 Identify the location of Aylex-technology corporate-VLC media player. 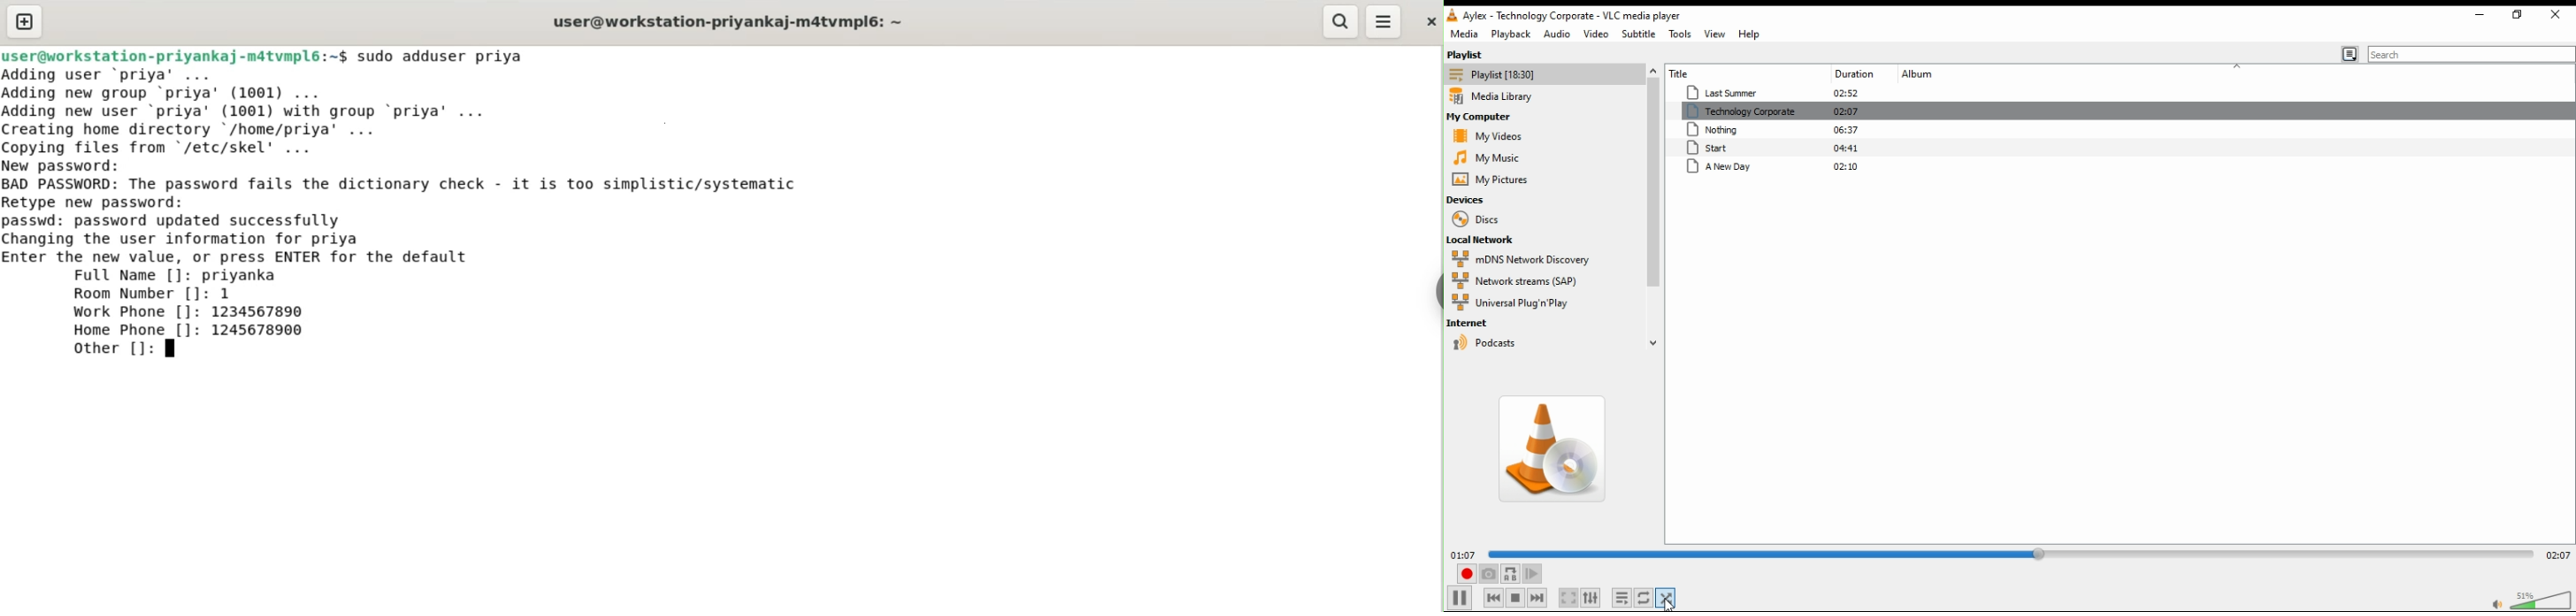
(1572, 15).